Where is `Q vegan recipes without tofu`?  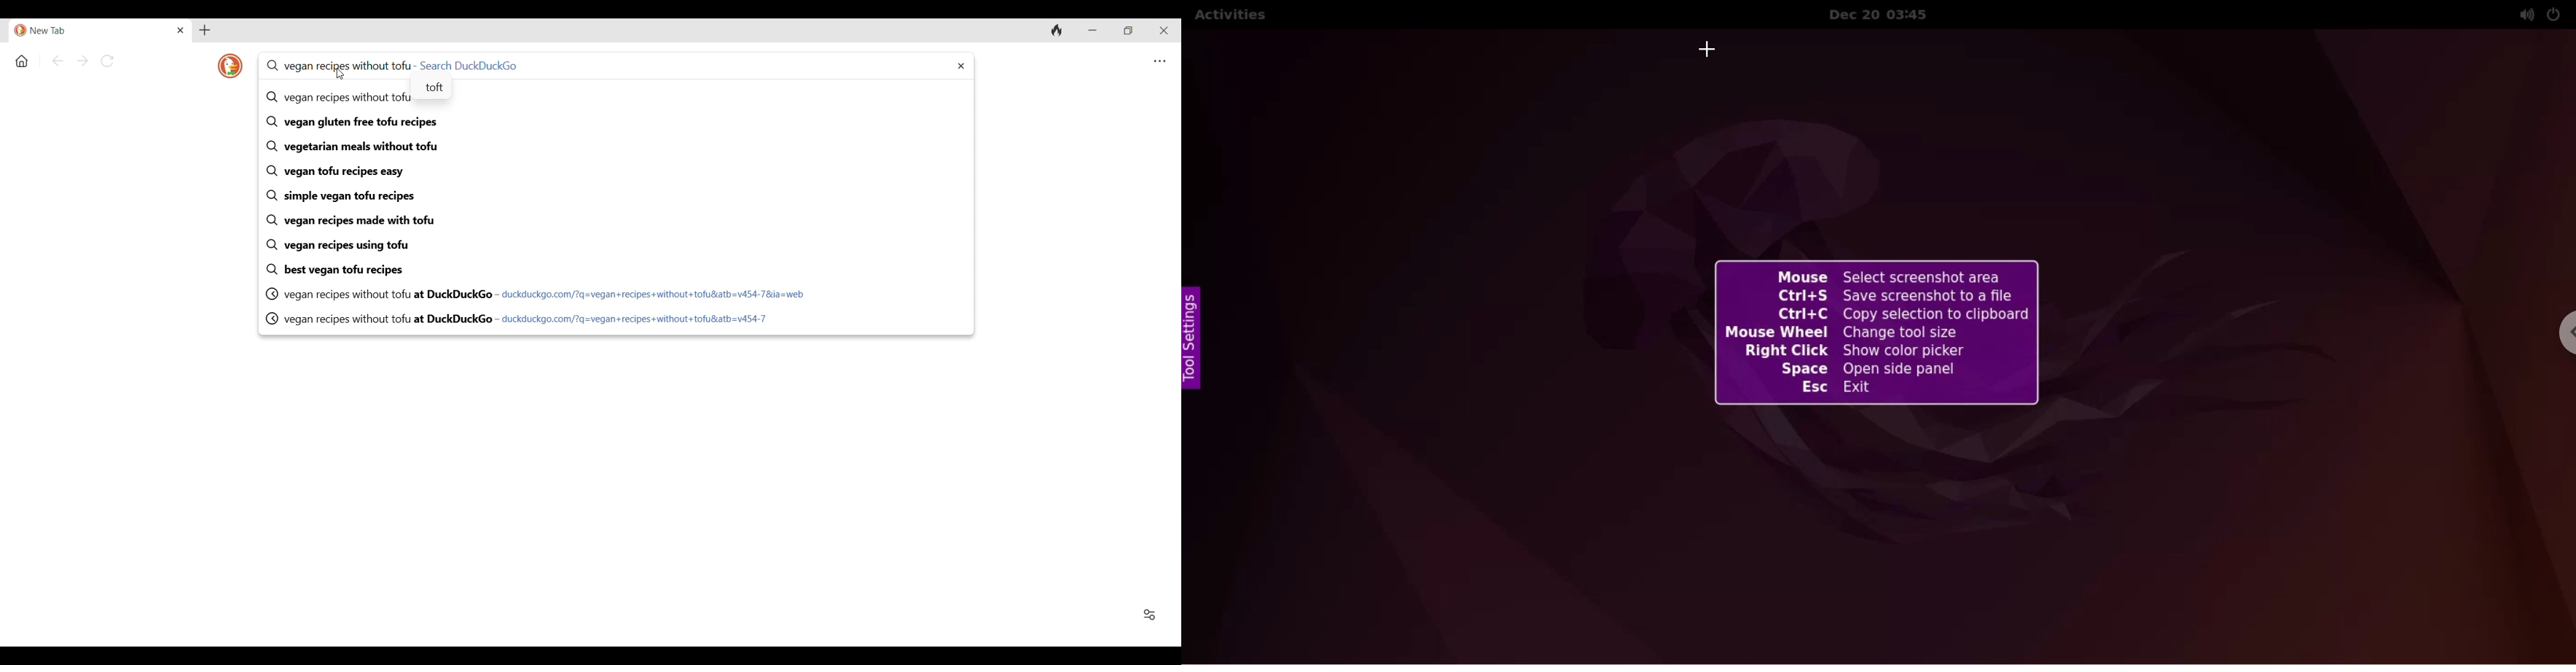 Q vegan recipes without tofu is located at coordinates (338, 97).